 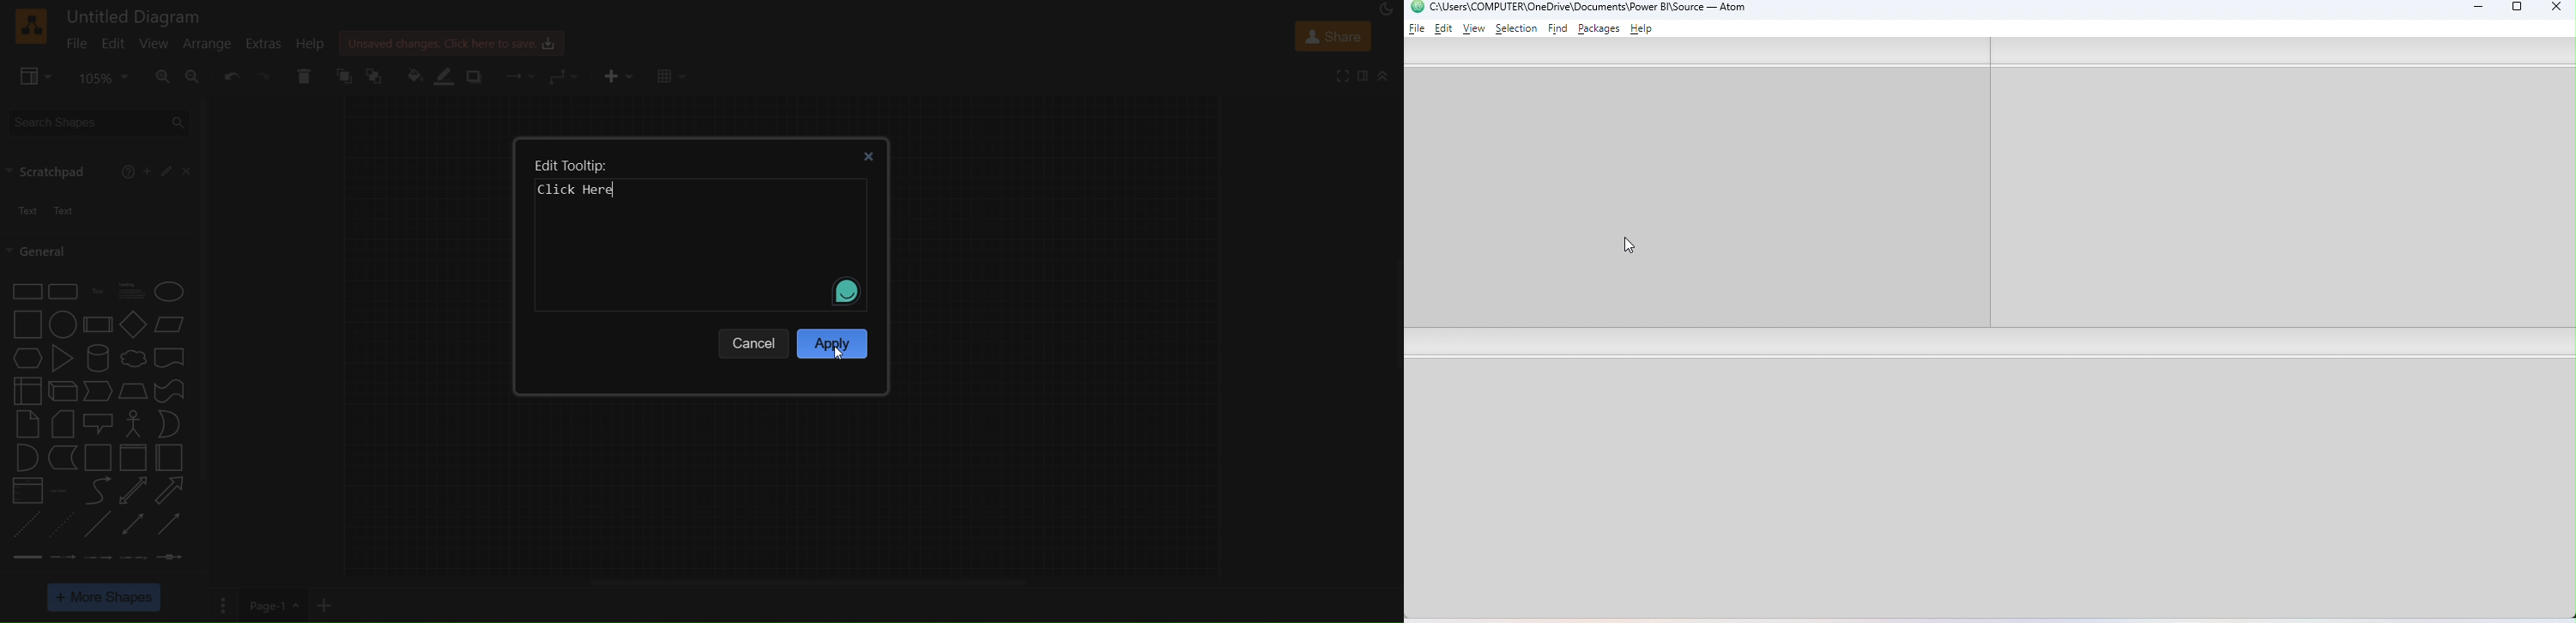 What do you see at coordinates (60, 457) in the screenshot?
I see `data storage` at bounding box center [60, 457].